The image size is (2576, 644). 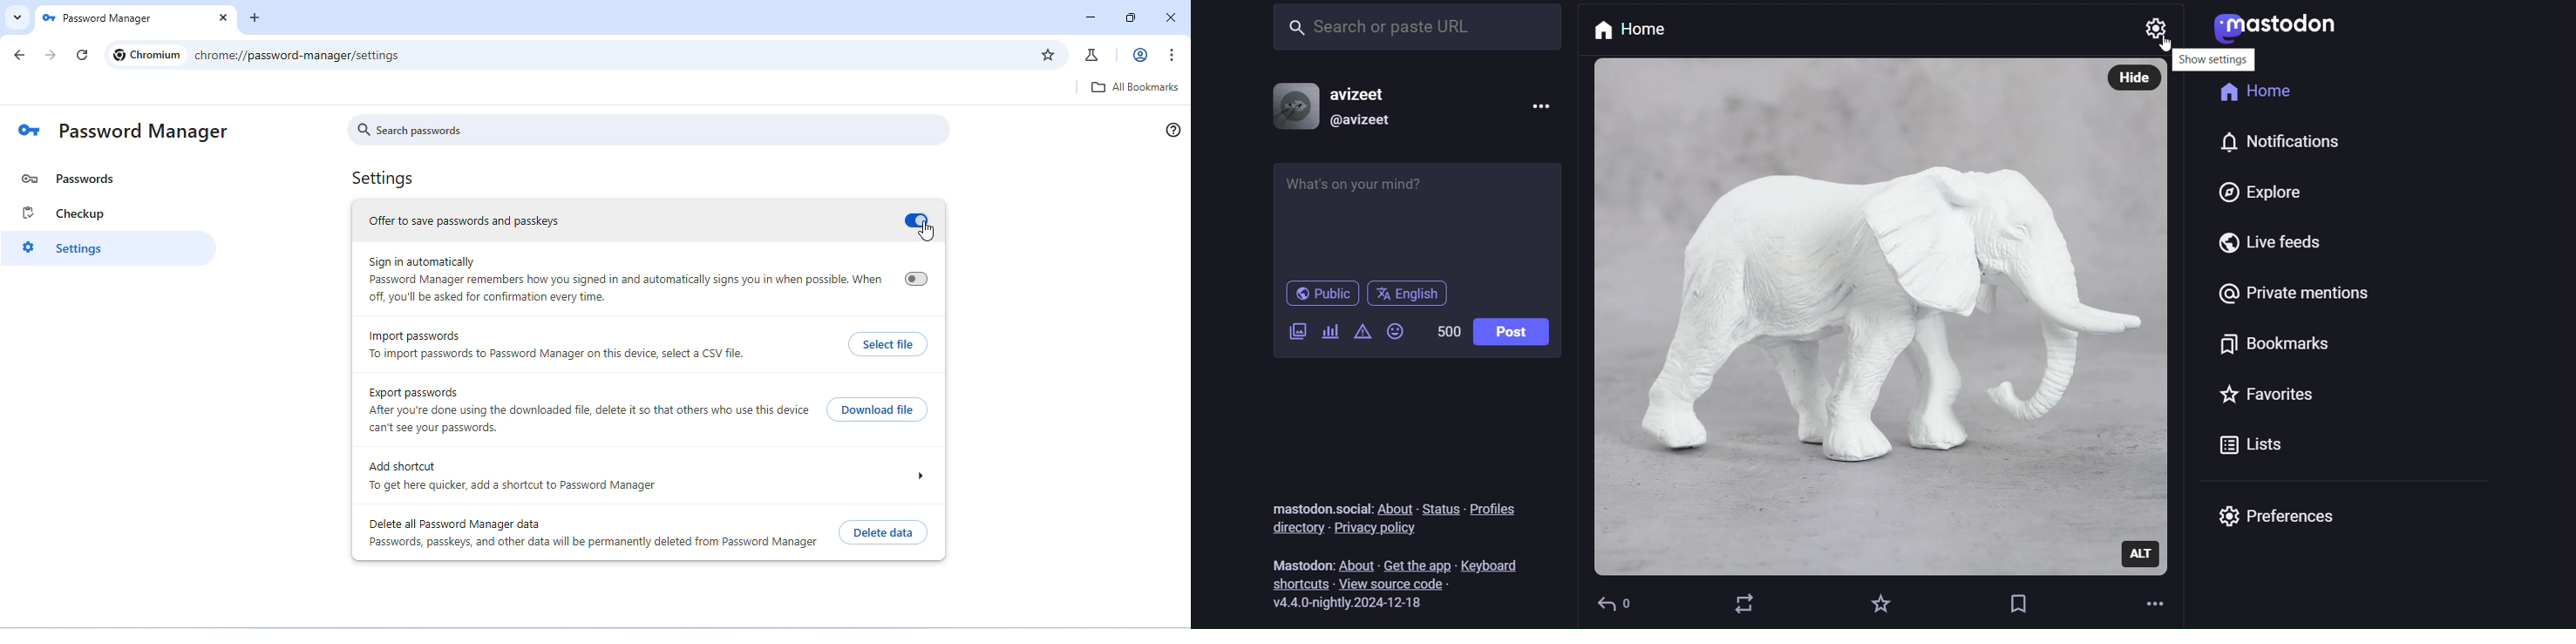 I want to click on Show setting, so click(x=2213, y=60).